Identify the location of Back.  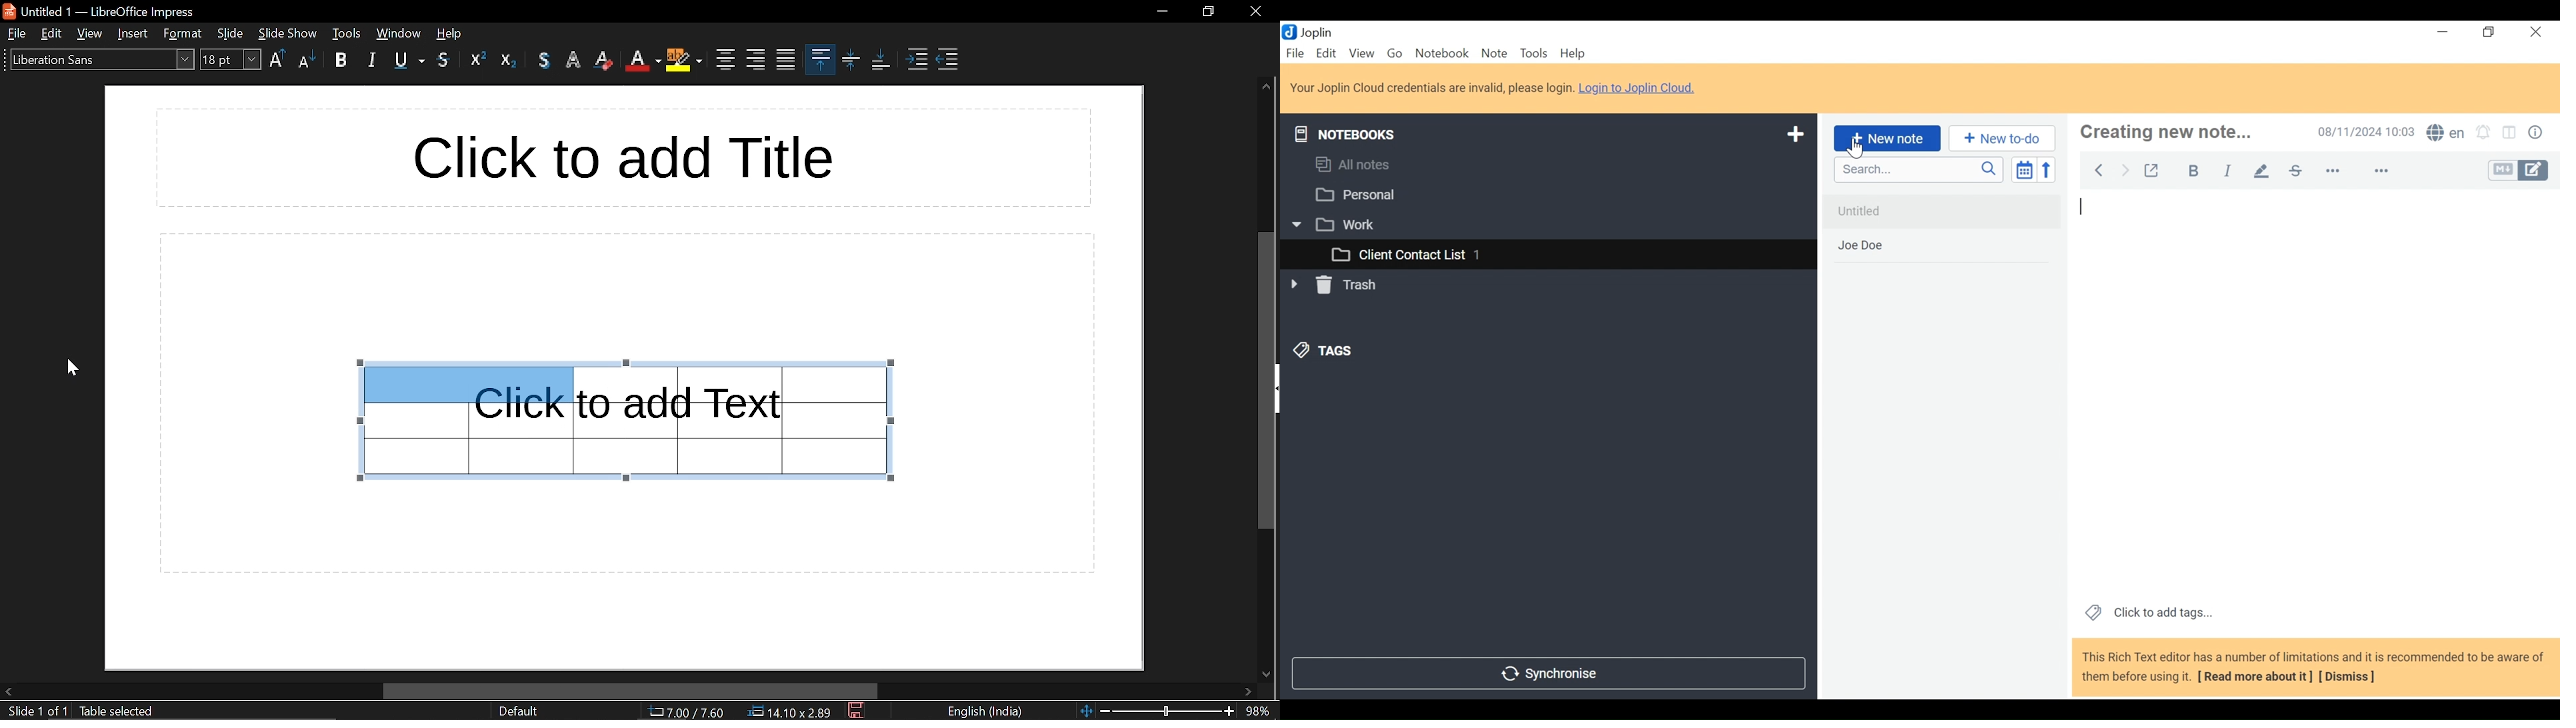
(2101, 169).